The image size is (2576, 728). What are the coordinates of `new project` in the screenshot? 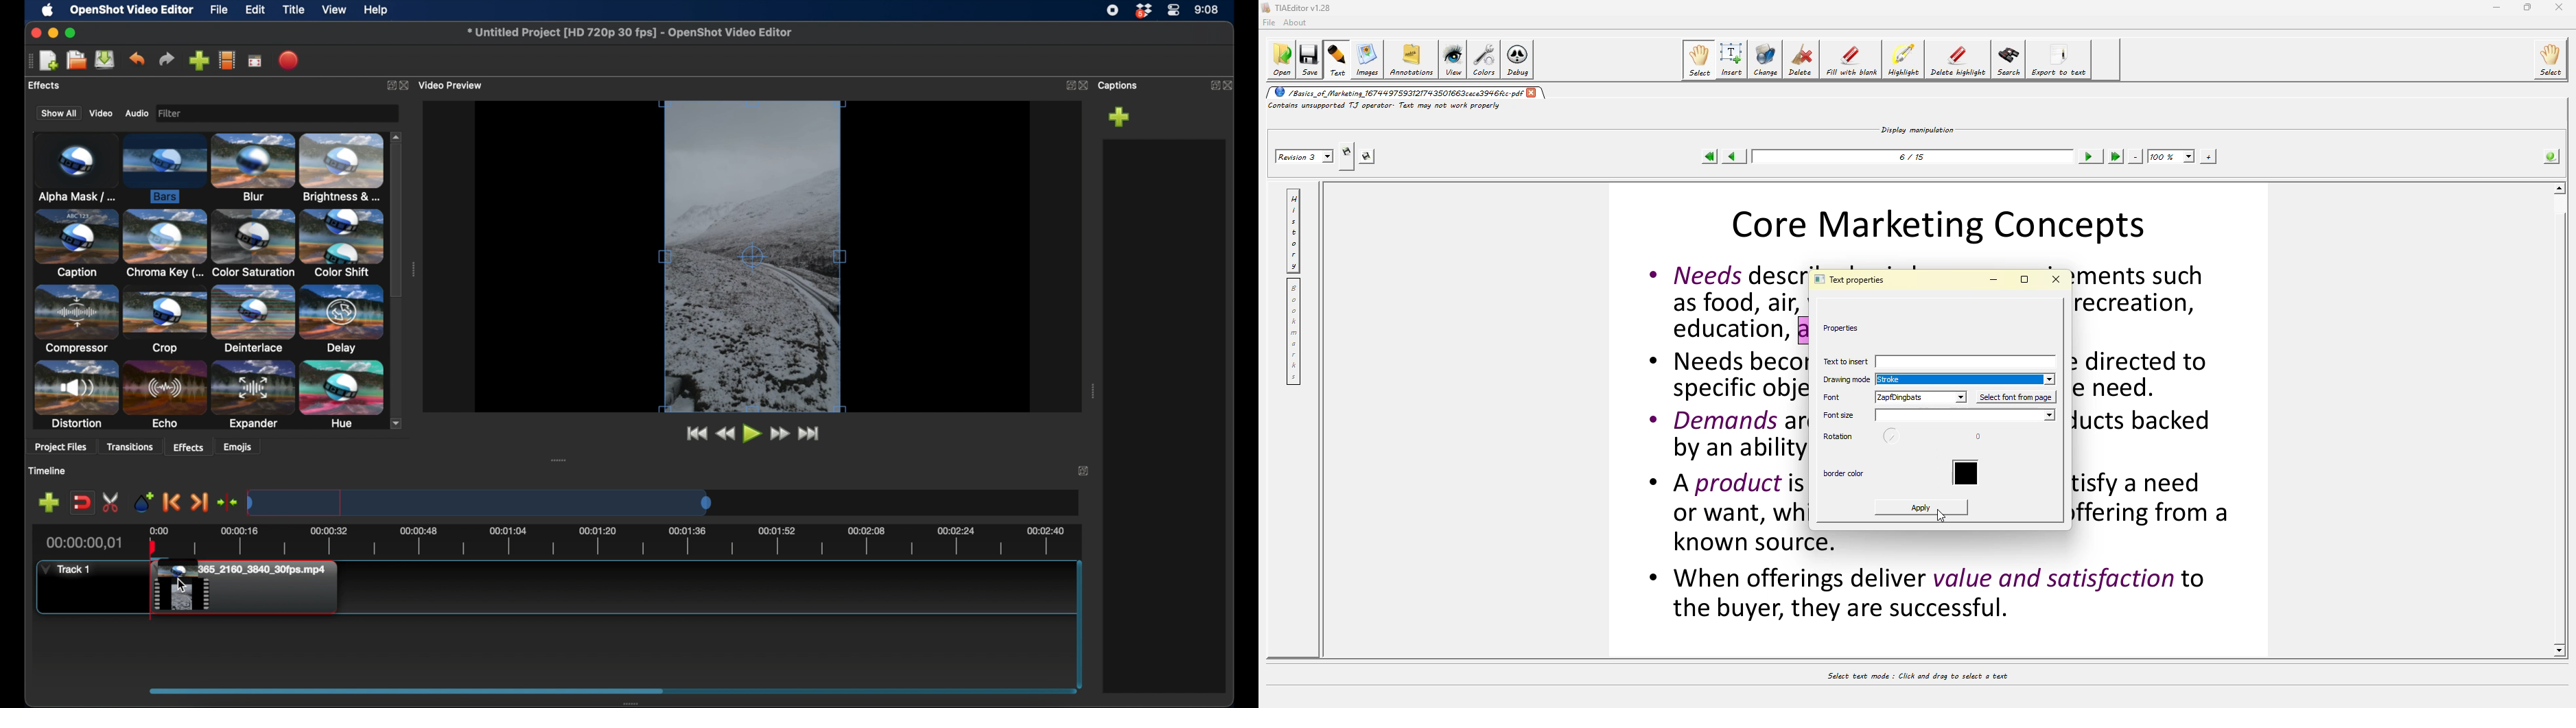 It's located at (49, 60).